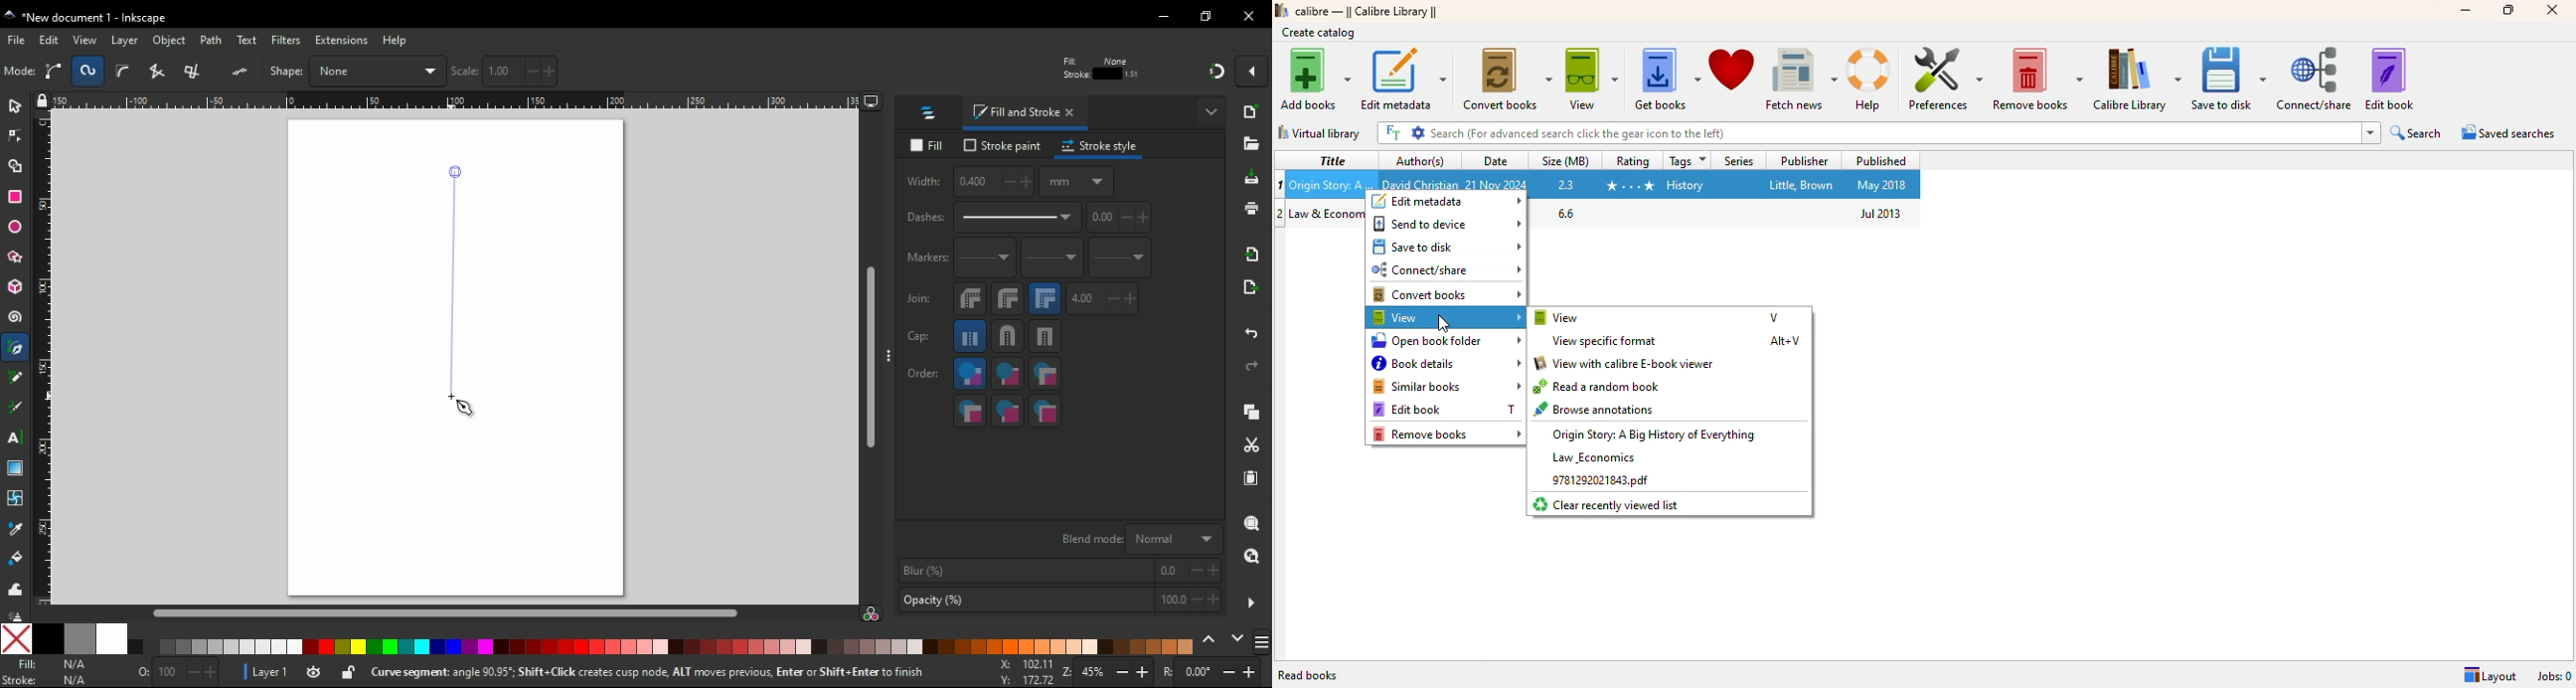  I want to click on jobs: 0, so click(2556, 677).